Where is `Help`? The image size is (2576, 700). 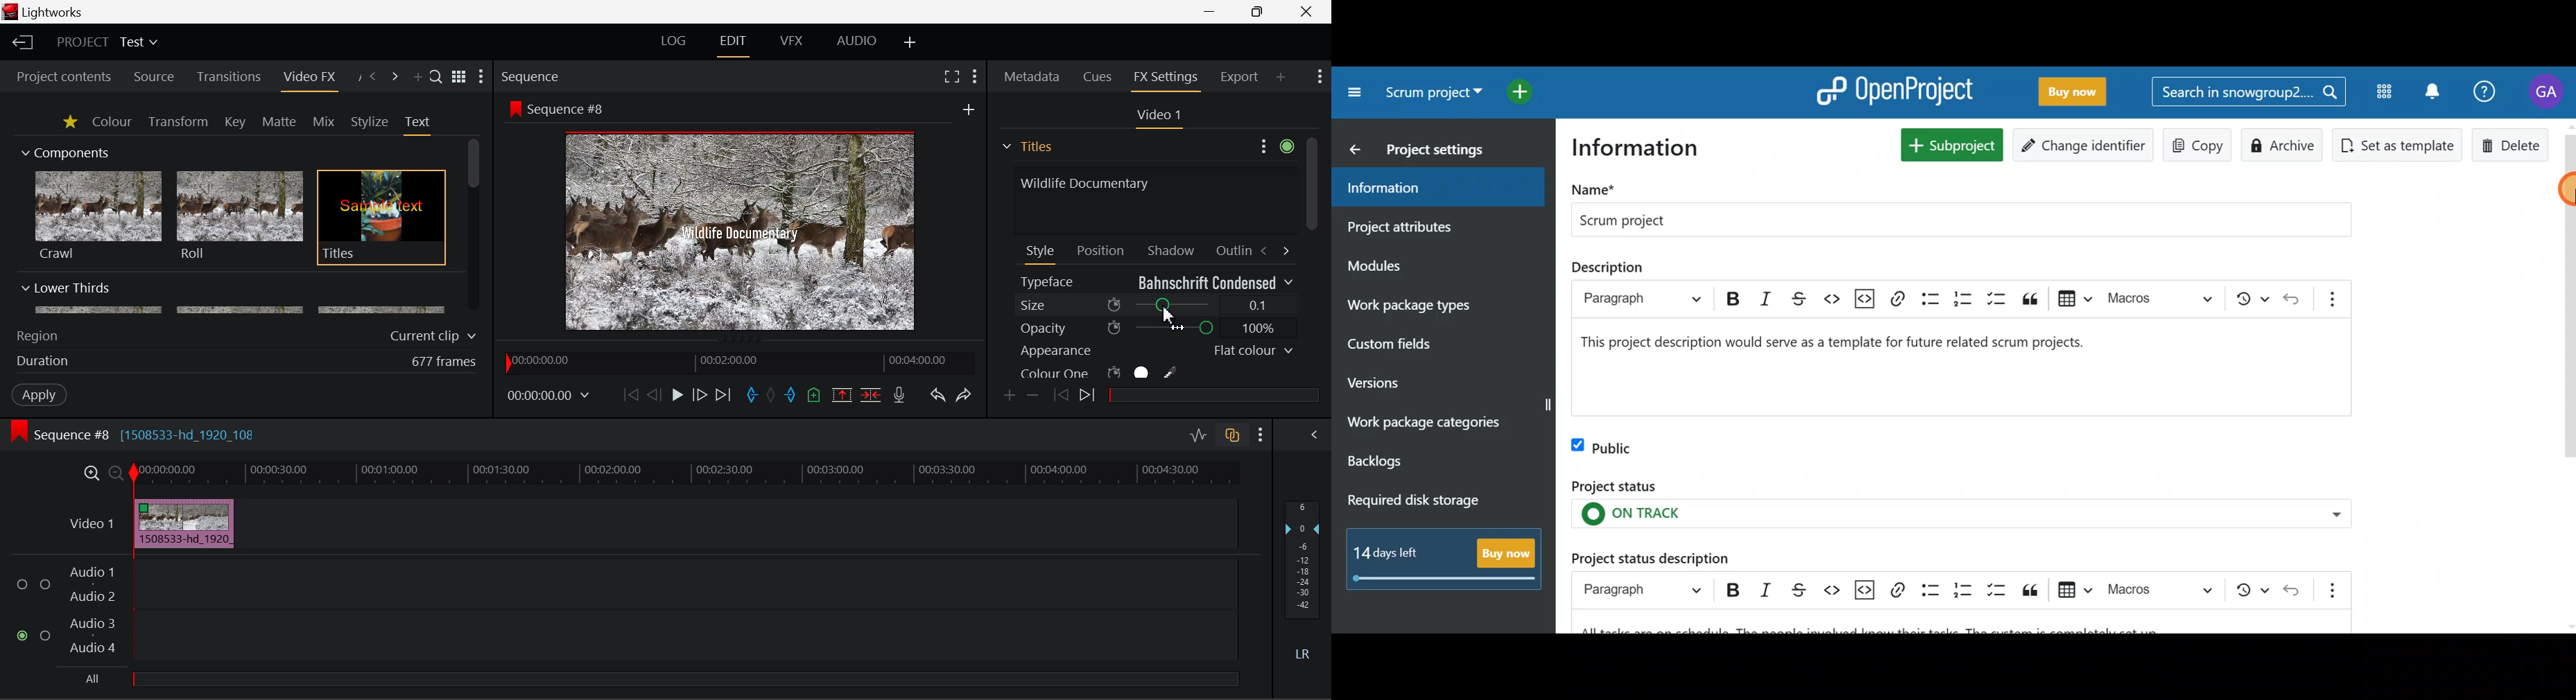 Help is located at coordinates (2487, 89).